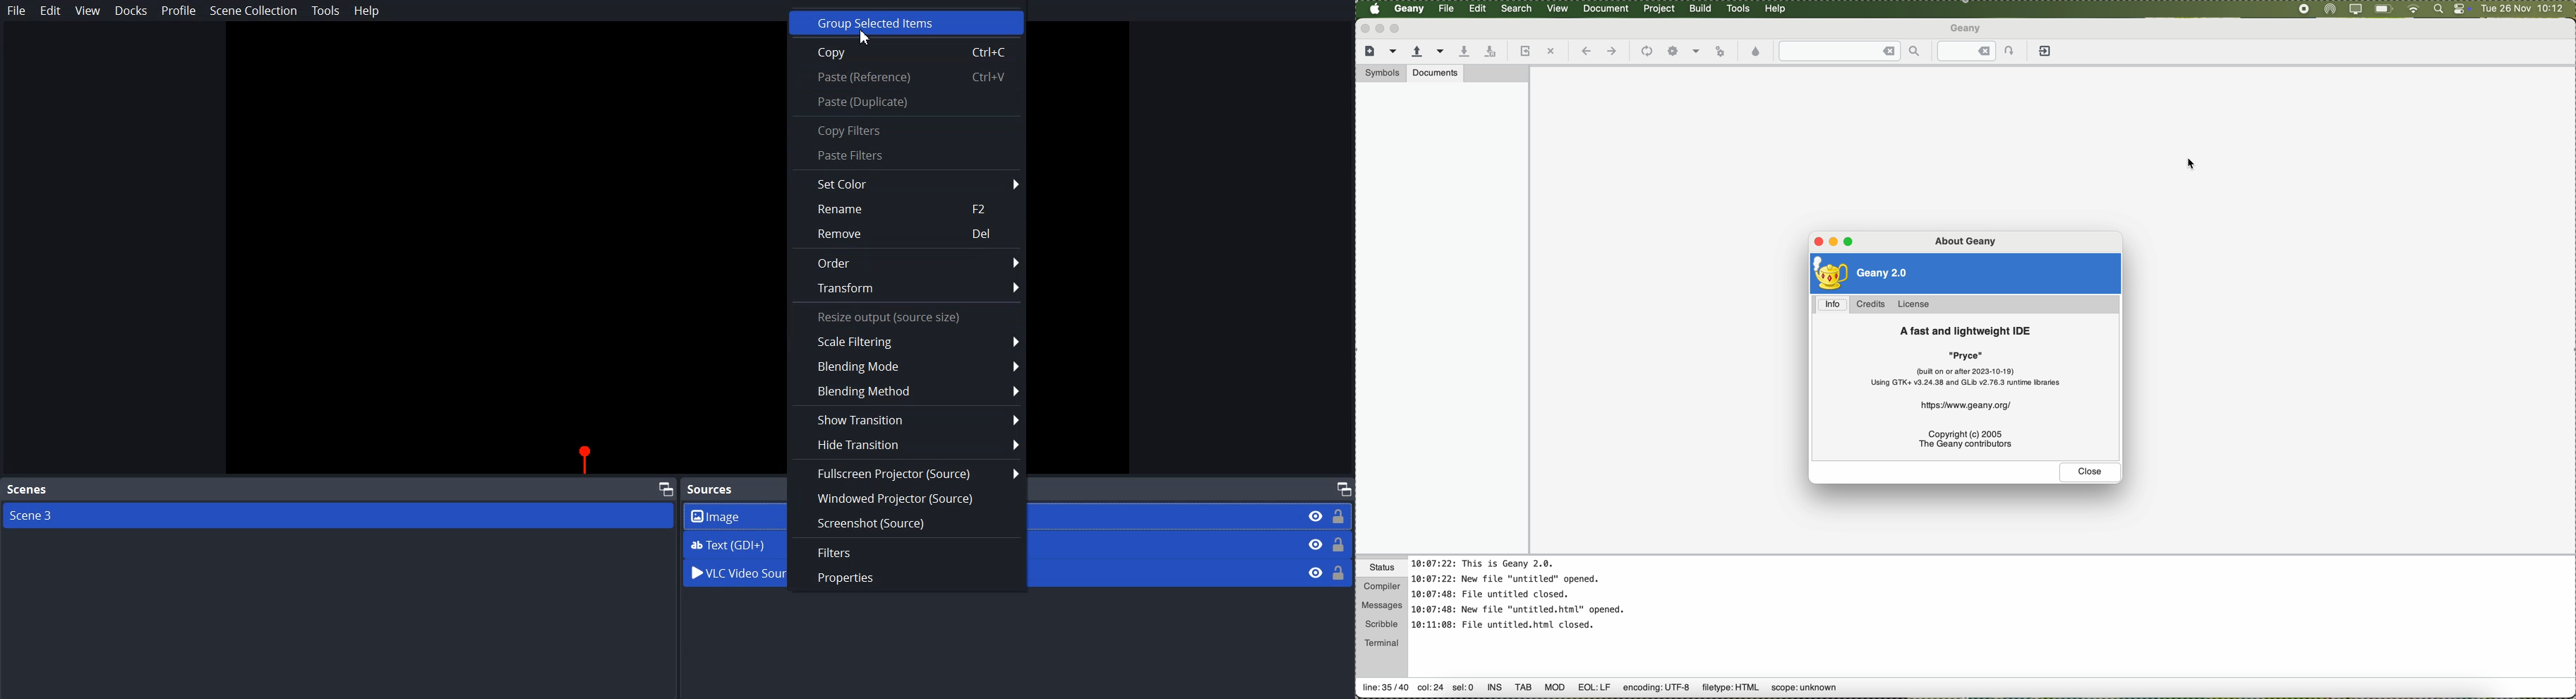 The image size is (2576, 700). What do you see at coordinates (906, 102) in the screenshot?
I see `Paste` at bounding box center [906, 102].